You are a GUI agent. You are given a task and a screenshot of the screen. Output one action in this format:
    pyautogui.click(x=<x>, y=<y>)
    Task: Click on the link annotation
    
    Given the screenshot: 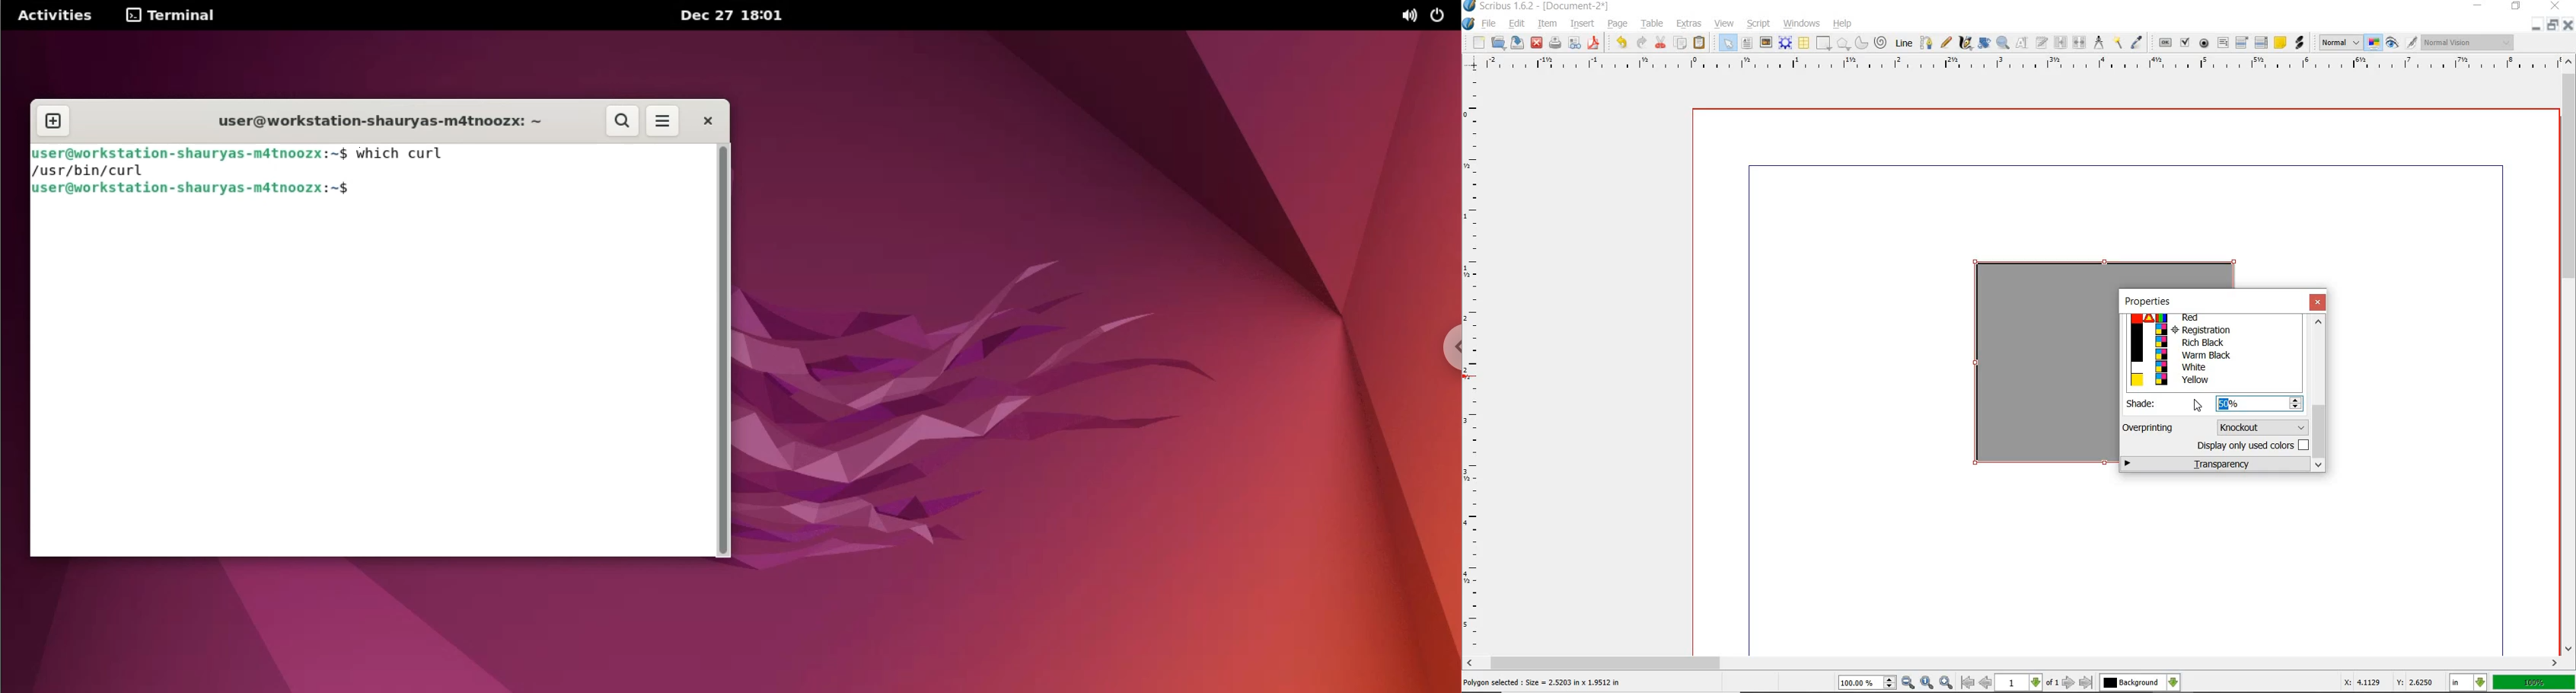 What is the action you would take?
    pyautogui.click(x=2300, y=43)
    